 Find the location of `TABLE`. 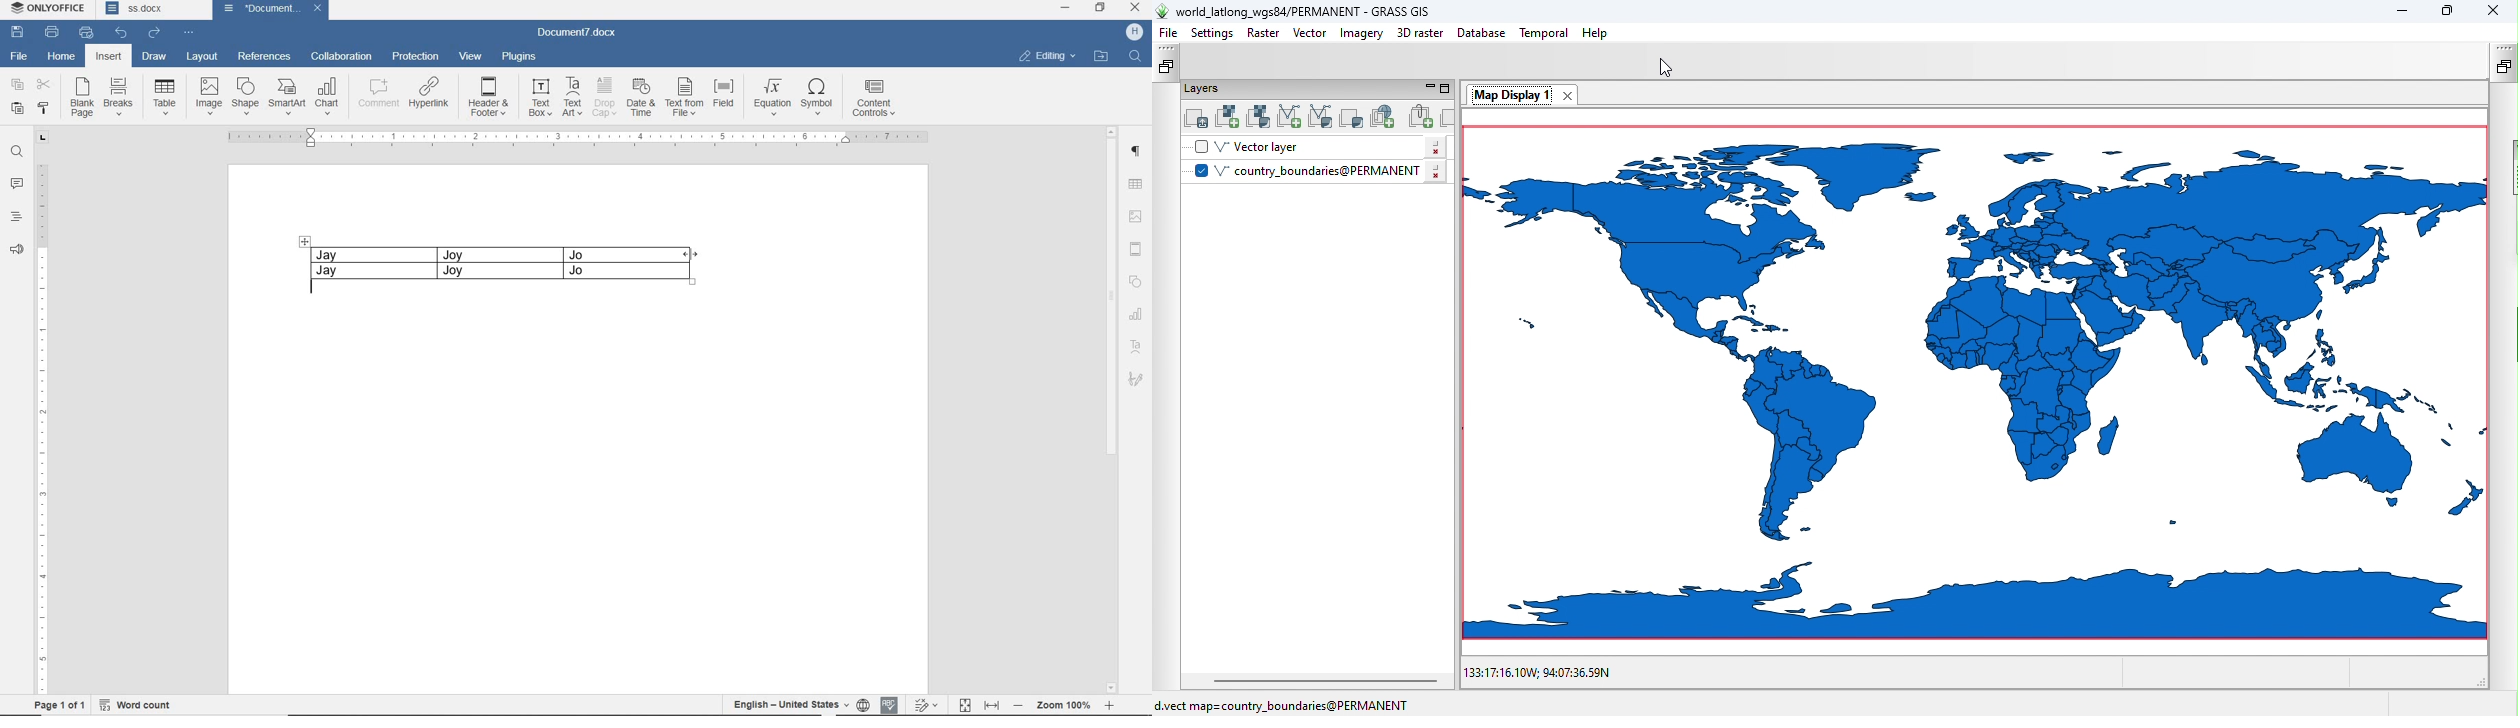

TABLE is located at coordinates (1136, 182).